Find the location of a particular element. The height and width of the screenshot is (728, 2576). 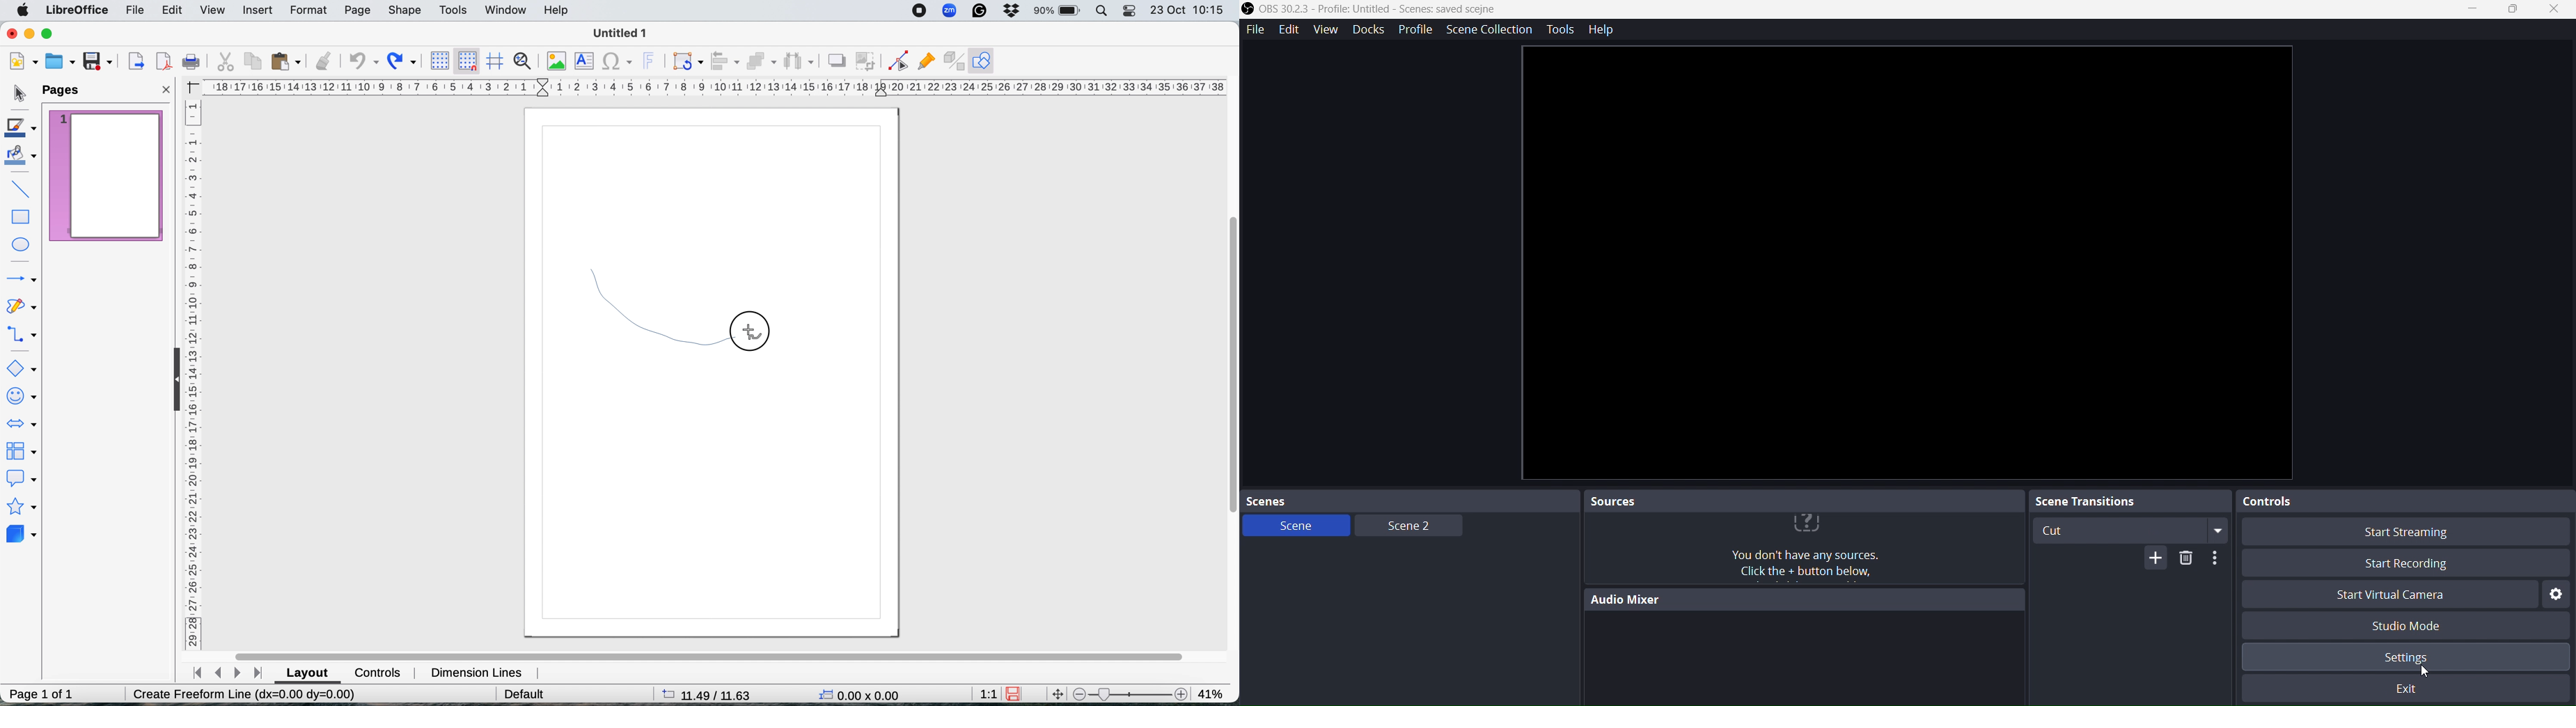

paste is located at coordinates (288, 62).